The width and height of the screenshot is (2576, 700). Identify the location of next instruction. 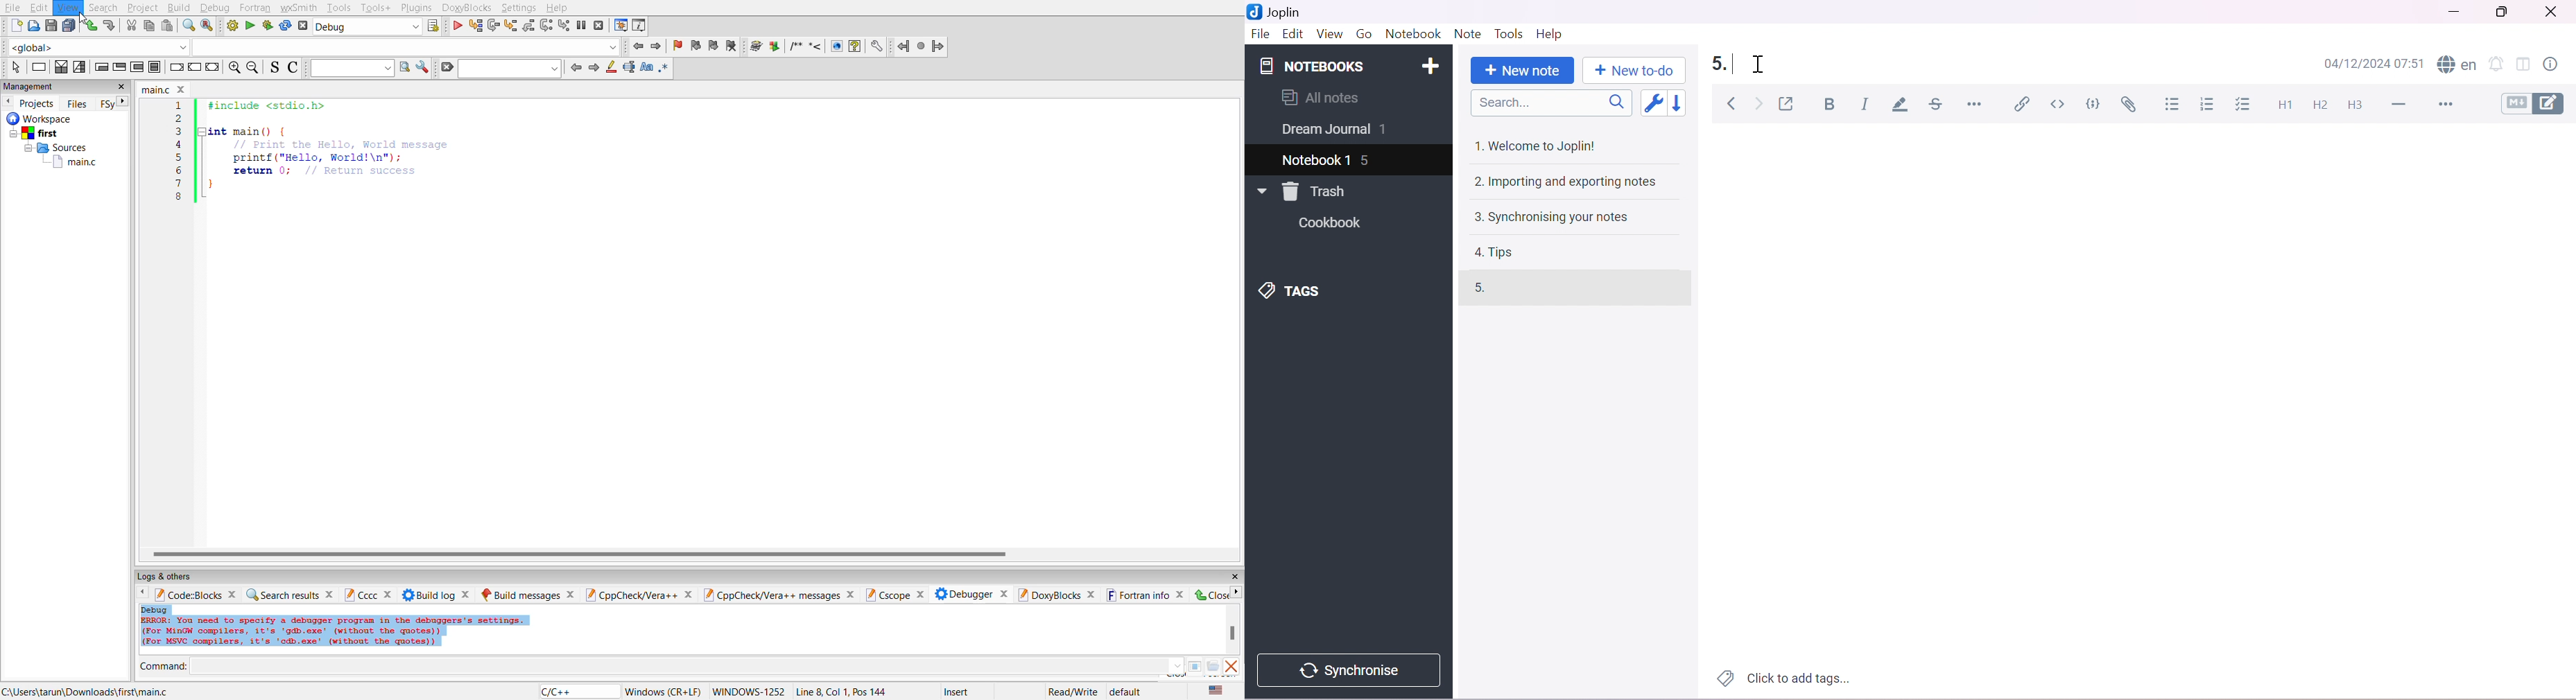
(547, 27).